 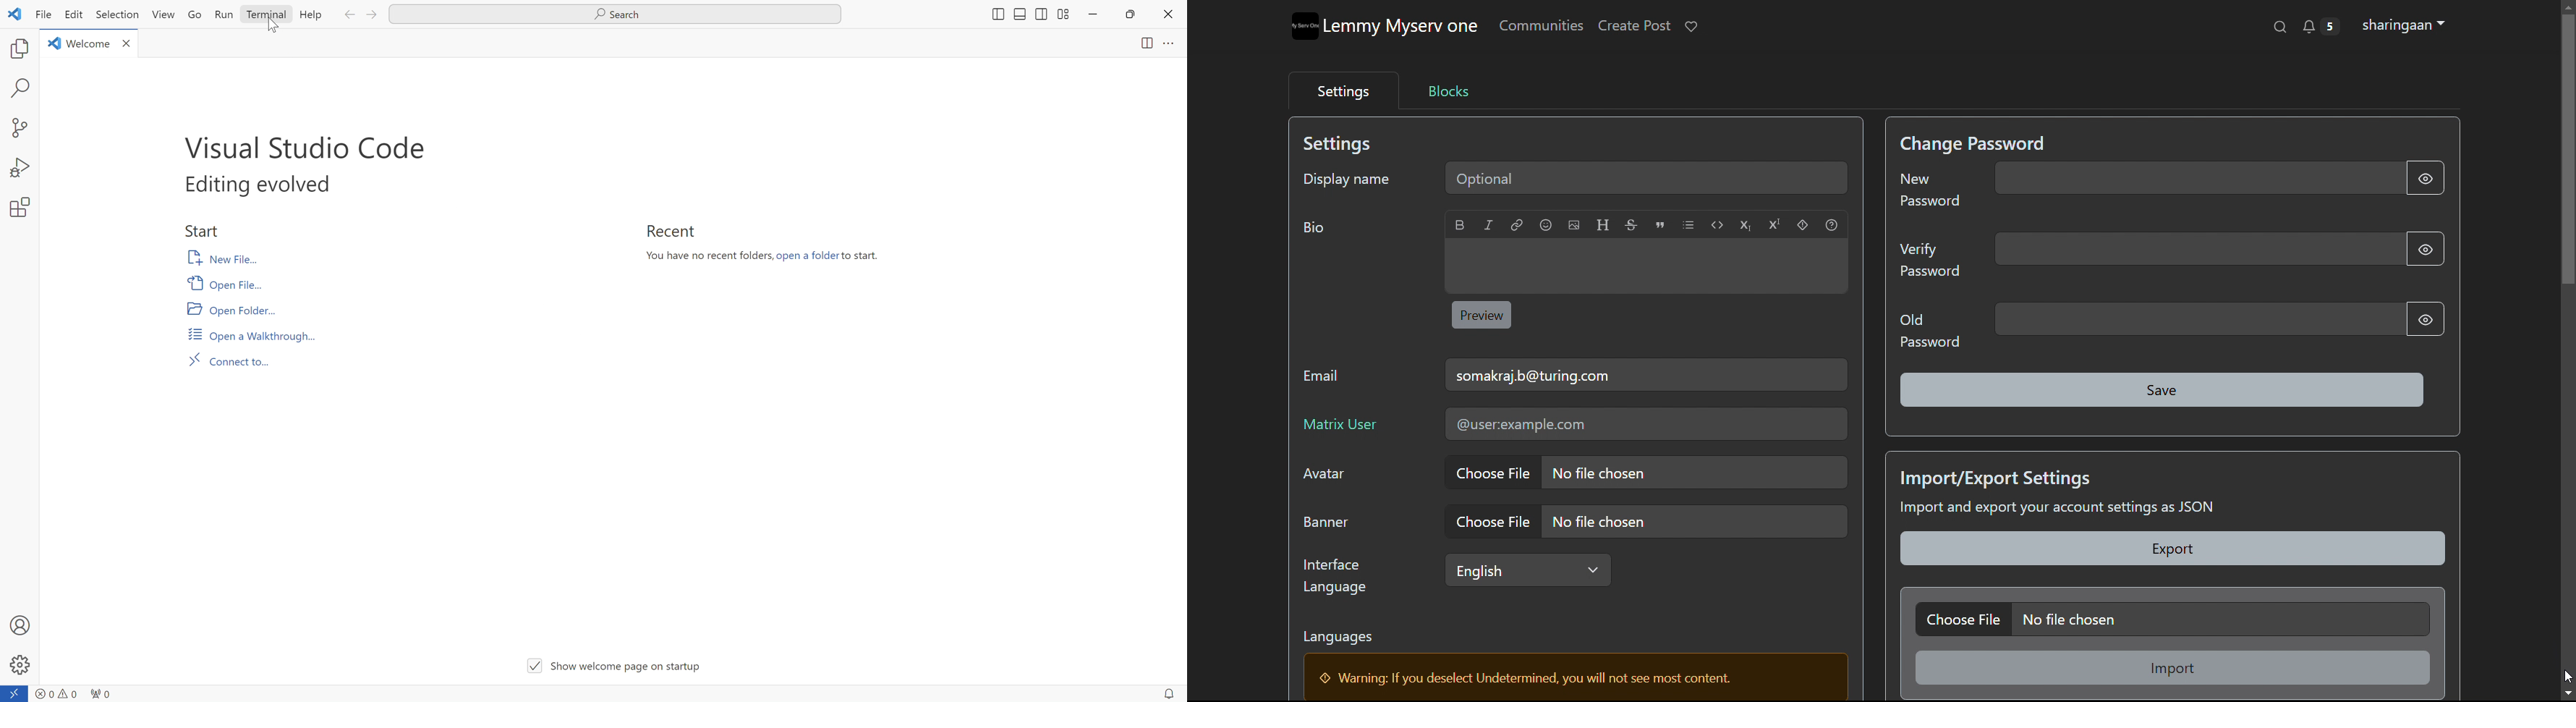 What do you see at coordinates (1361, 431) in the screenshot?
I see `Matrix User` at bounding box center [1361, 431].